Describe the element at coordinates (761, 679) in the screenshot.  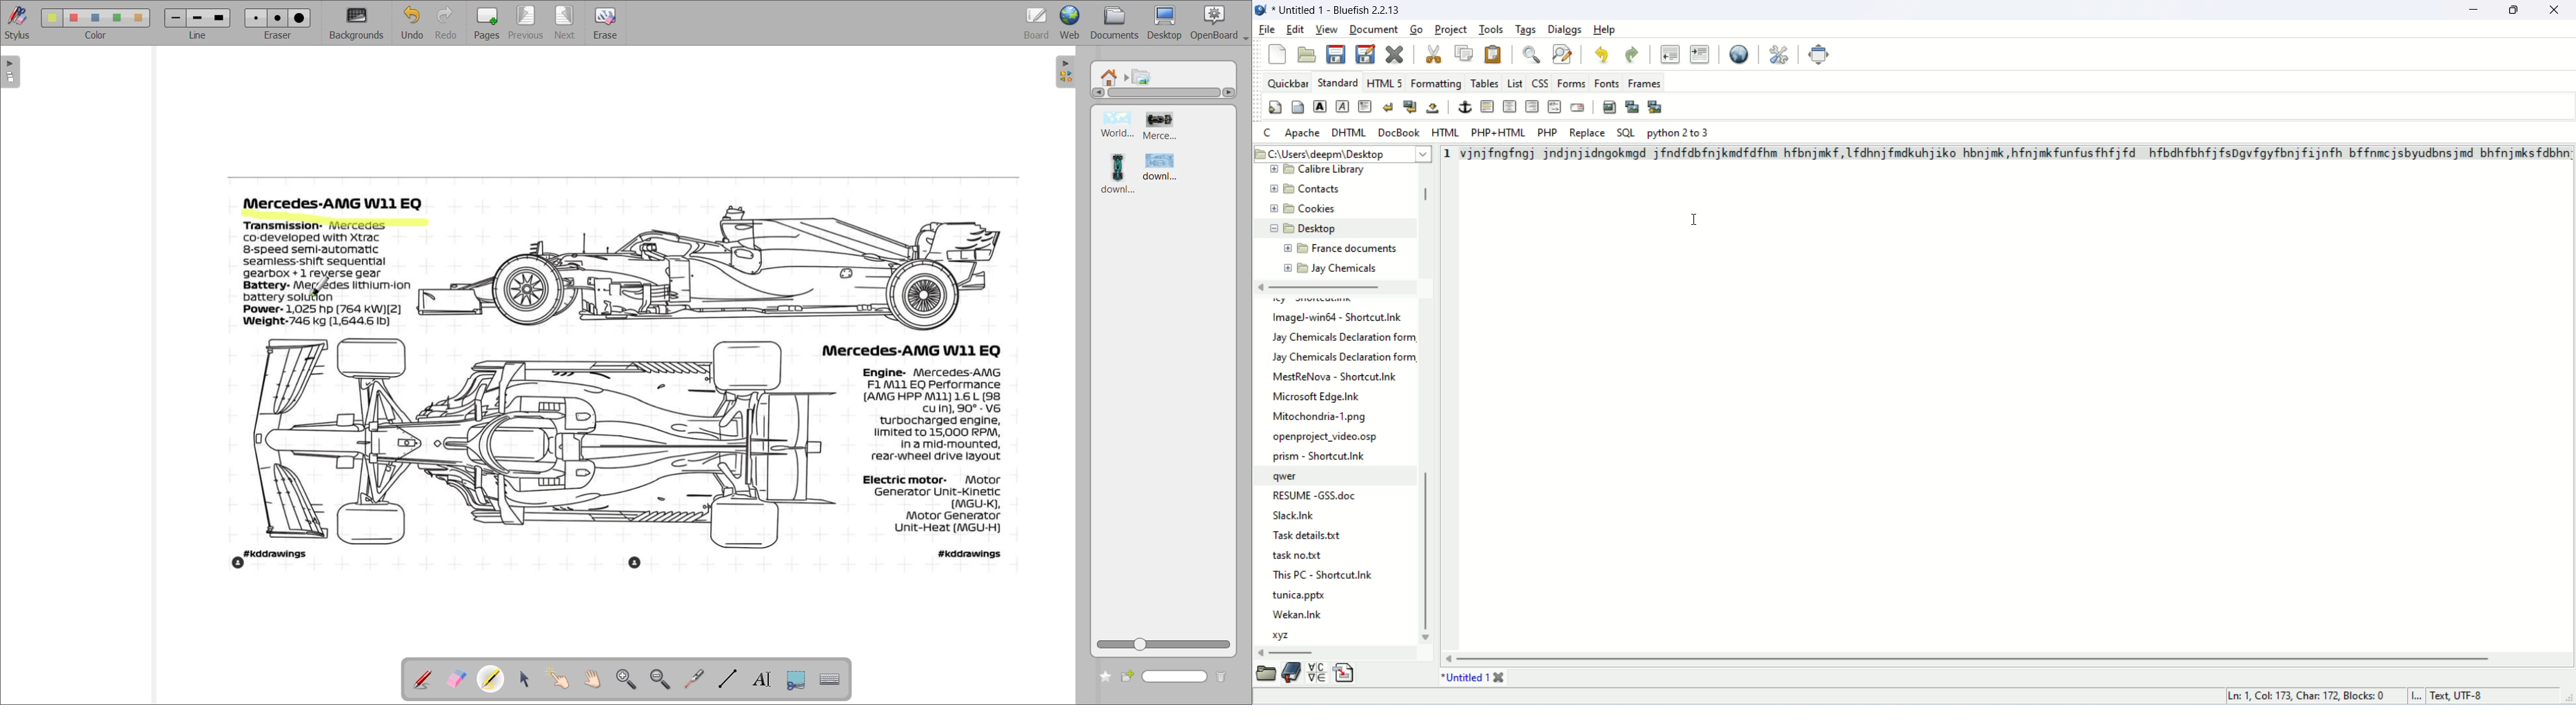
I see `write text` at that location.